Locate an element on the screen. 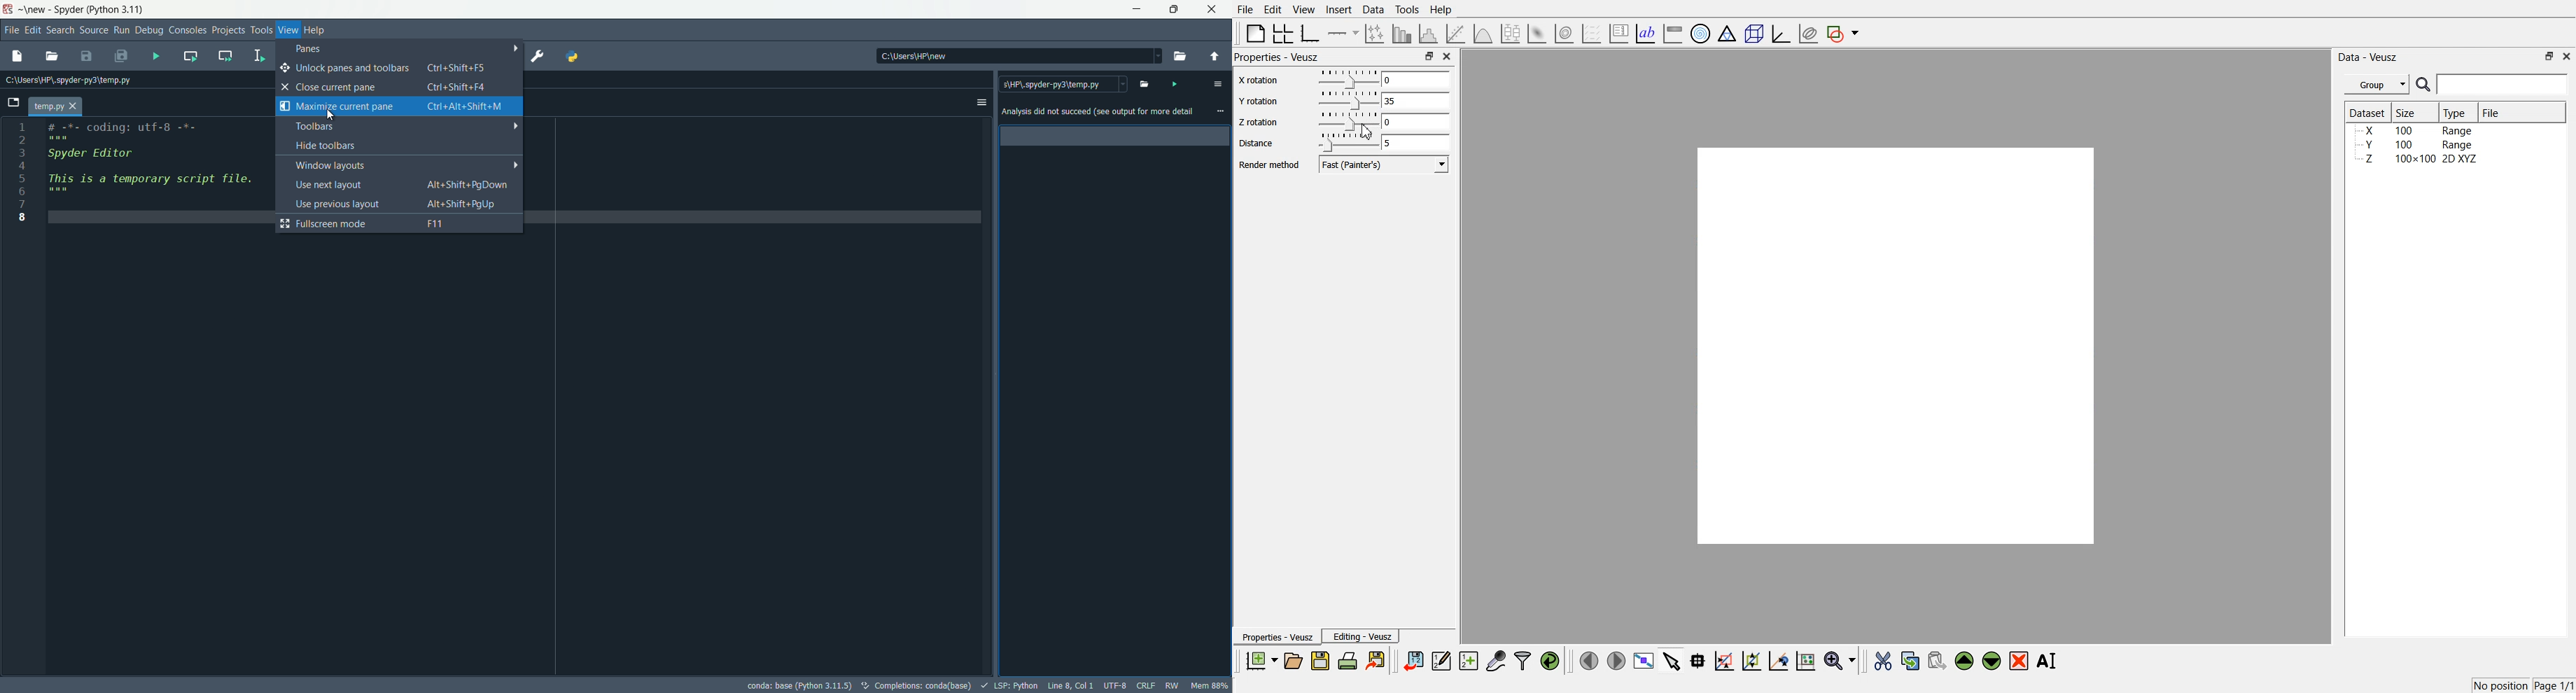 The image size is (2576, 700). Drag Handle is located at coordinates (1347, 78).